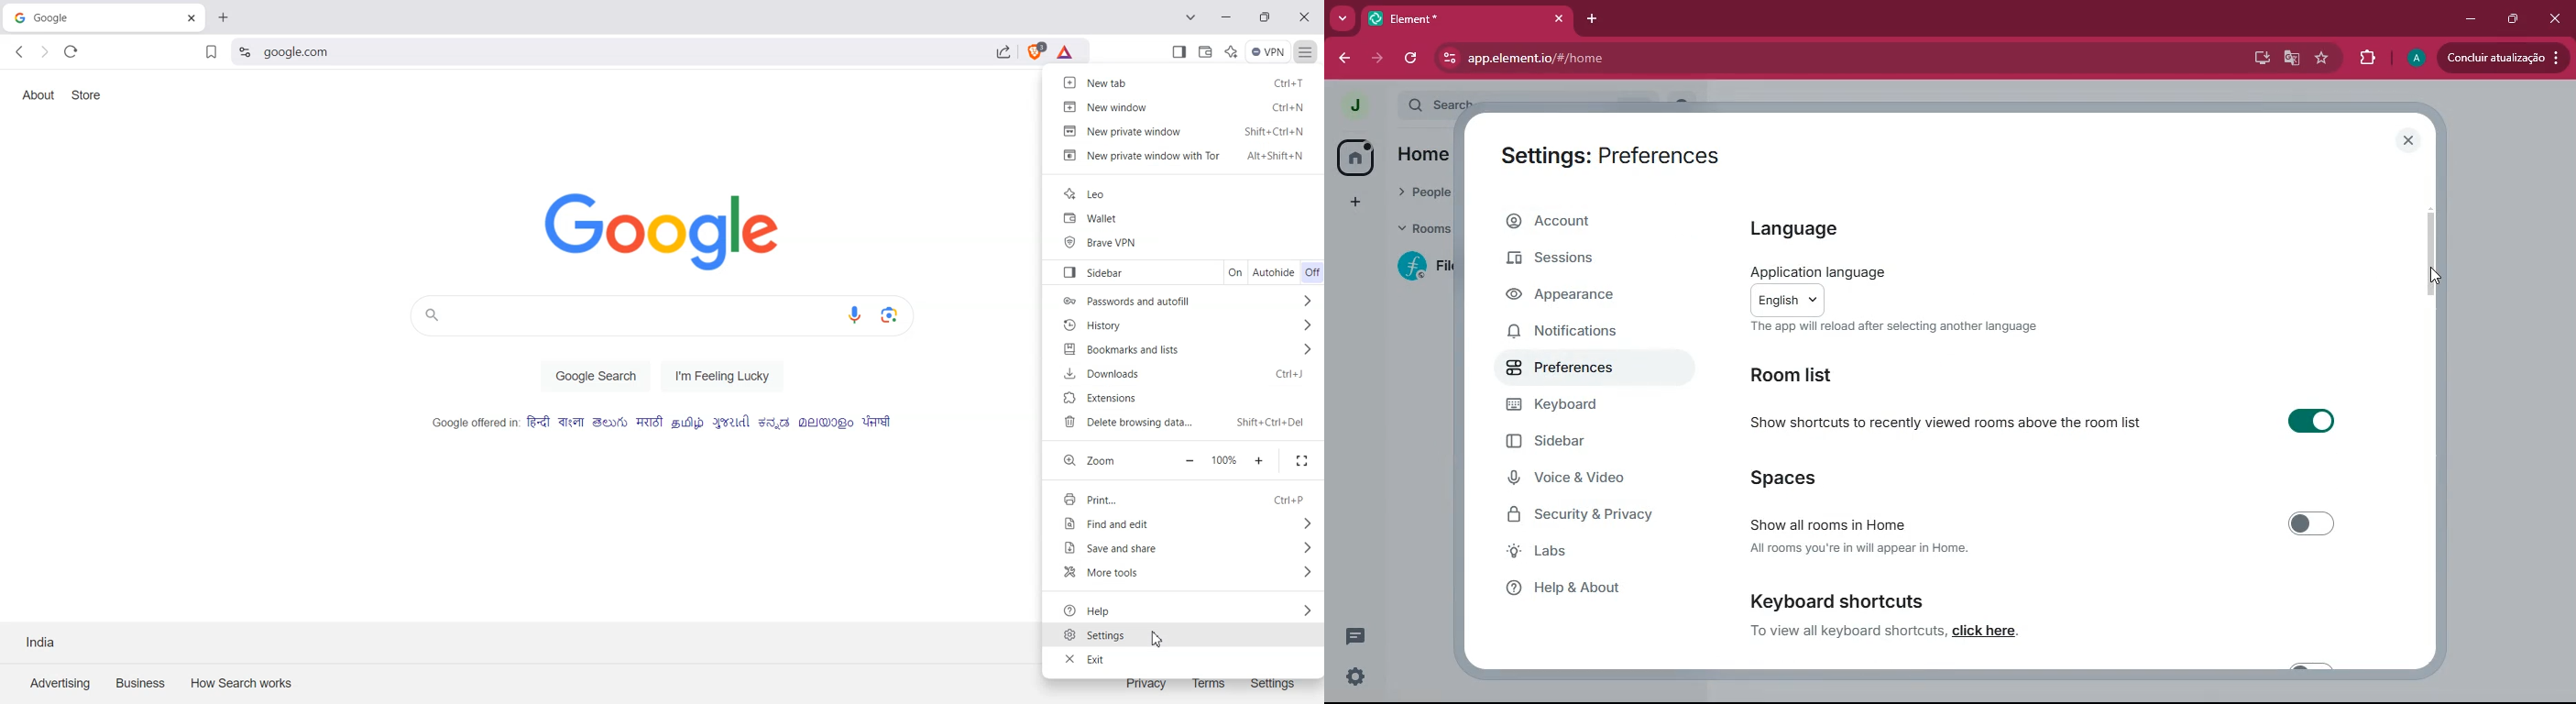  Describe the element at coordinates (1355, 676) in the screenshot. I see `quick settings` at that location.